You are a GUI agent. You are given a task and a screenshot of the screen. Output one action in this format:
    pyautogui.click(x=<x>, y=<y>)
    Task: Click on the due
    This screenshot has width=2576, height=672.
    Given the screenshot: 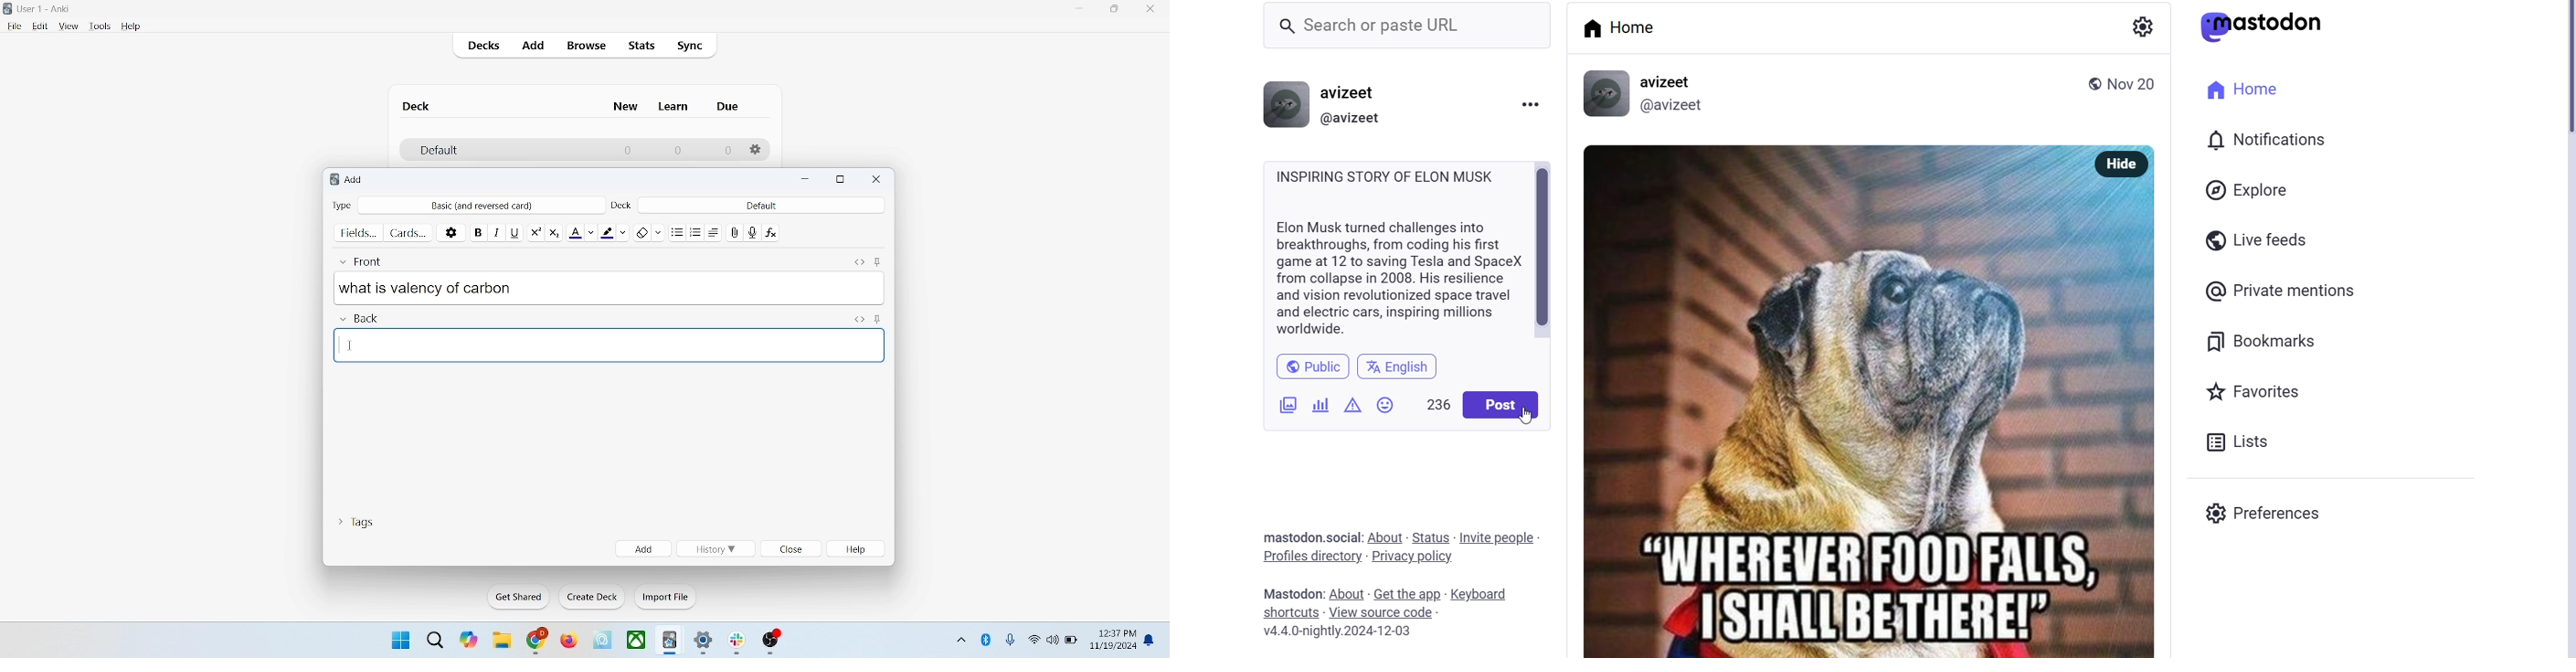 What is the action you would take?
    pyautogui.click(x=729, y=107)
    